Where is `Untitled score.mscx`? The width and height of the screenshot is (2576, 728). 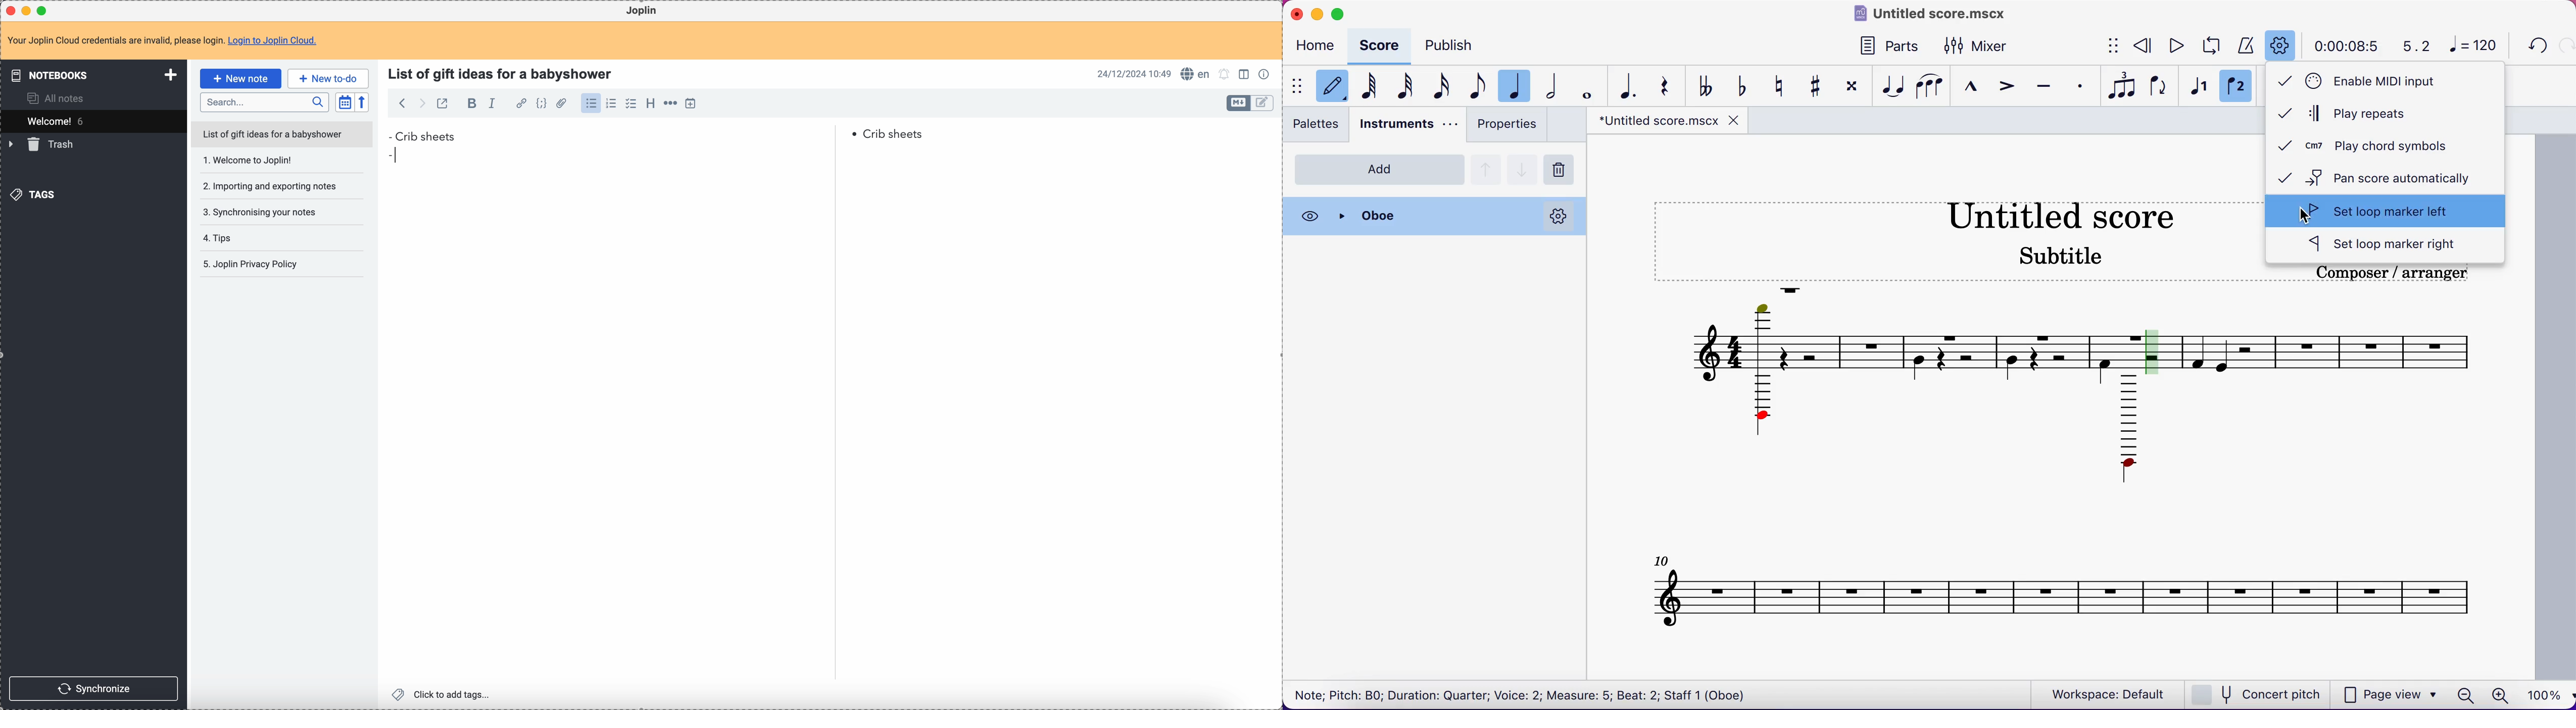
Untitled score.mscx is located at coordinates (1932, 13).